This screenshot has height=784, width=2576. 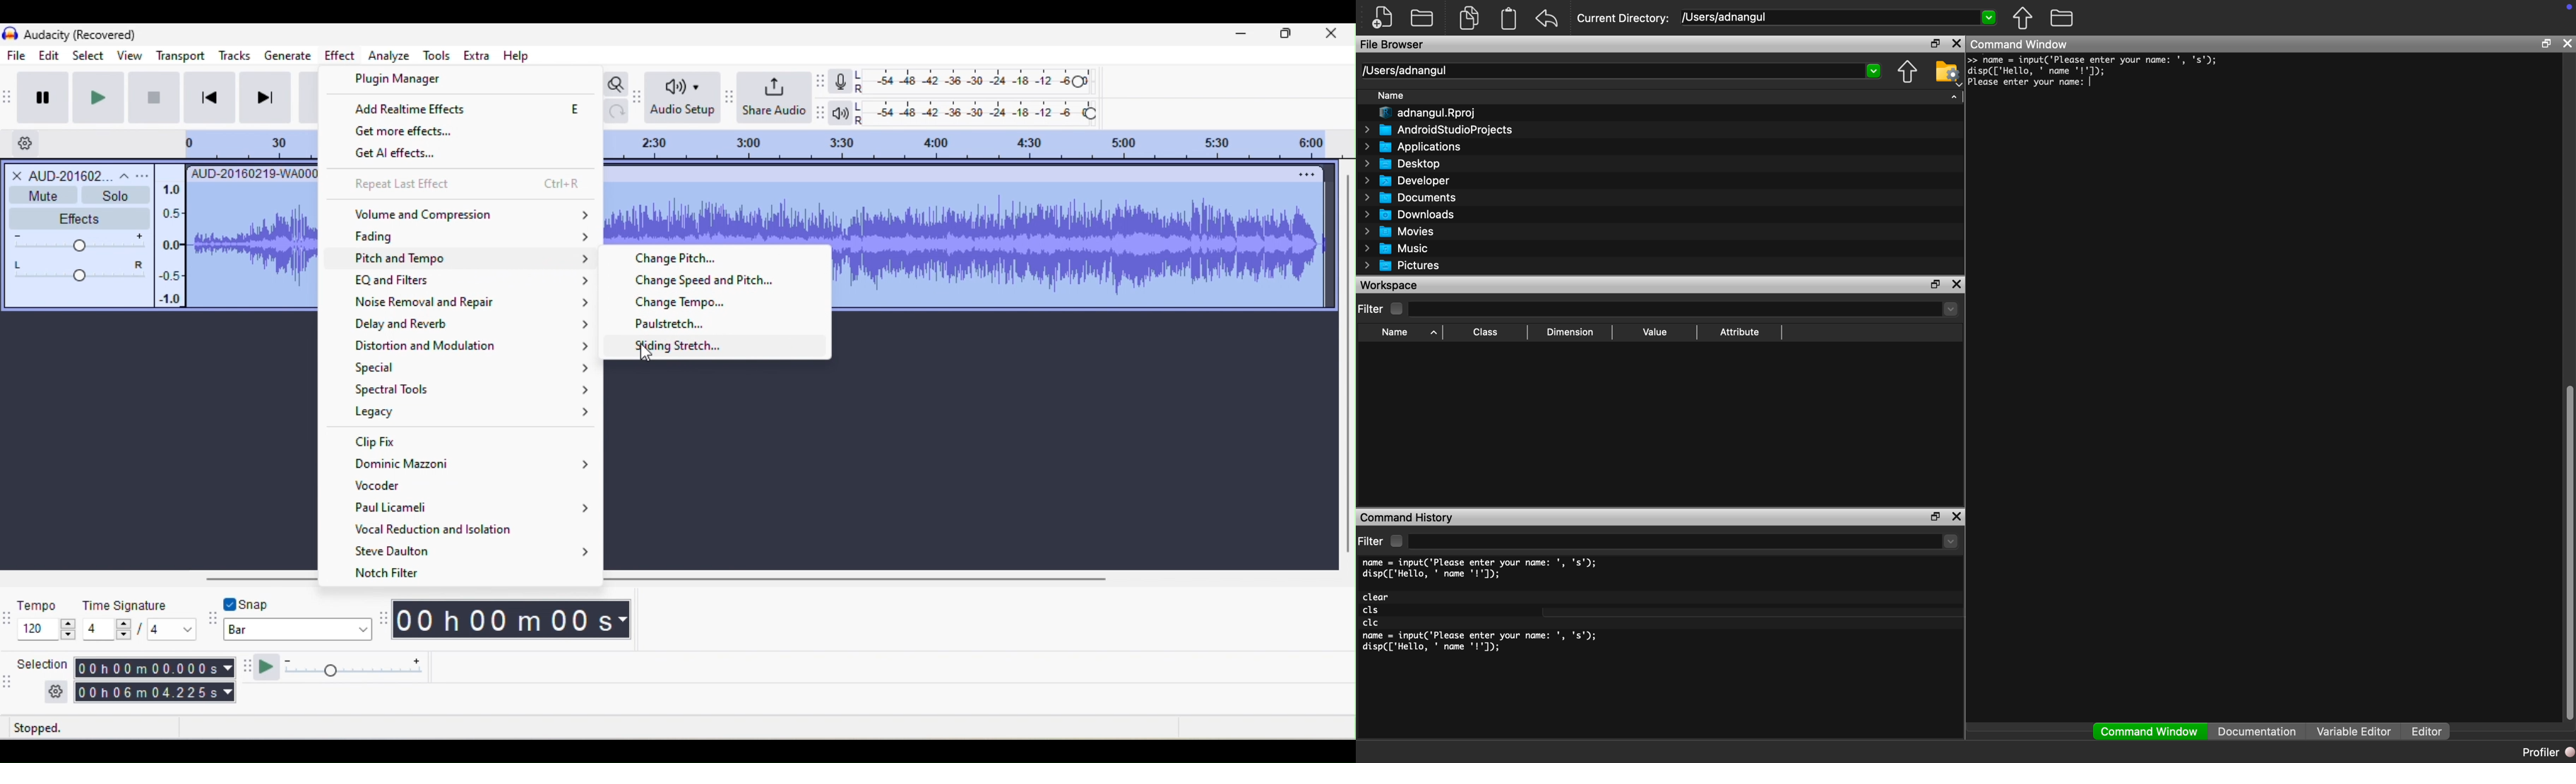 I want to click on Solo, so click(x=115, y=195).